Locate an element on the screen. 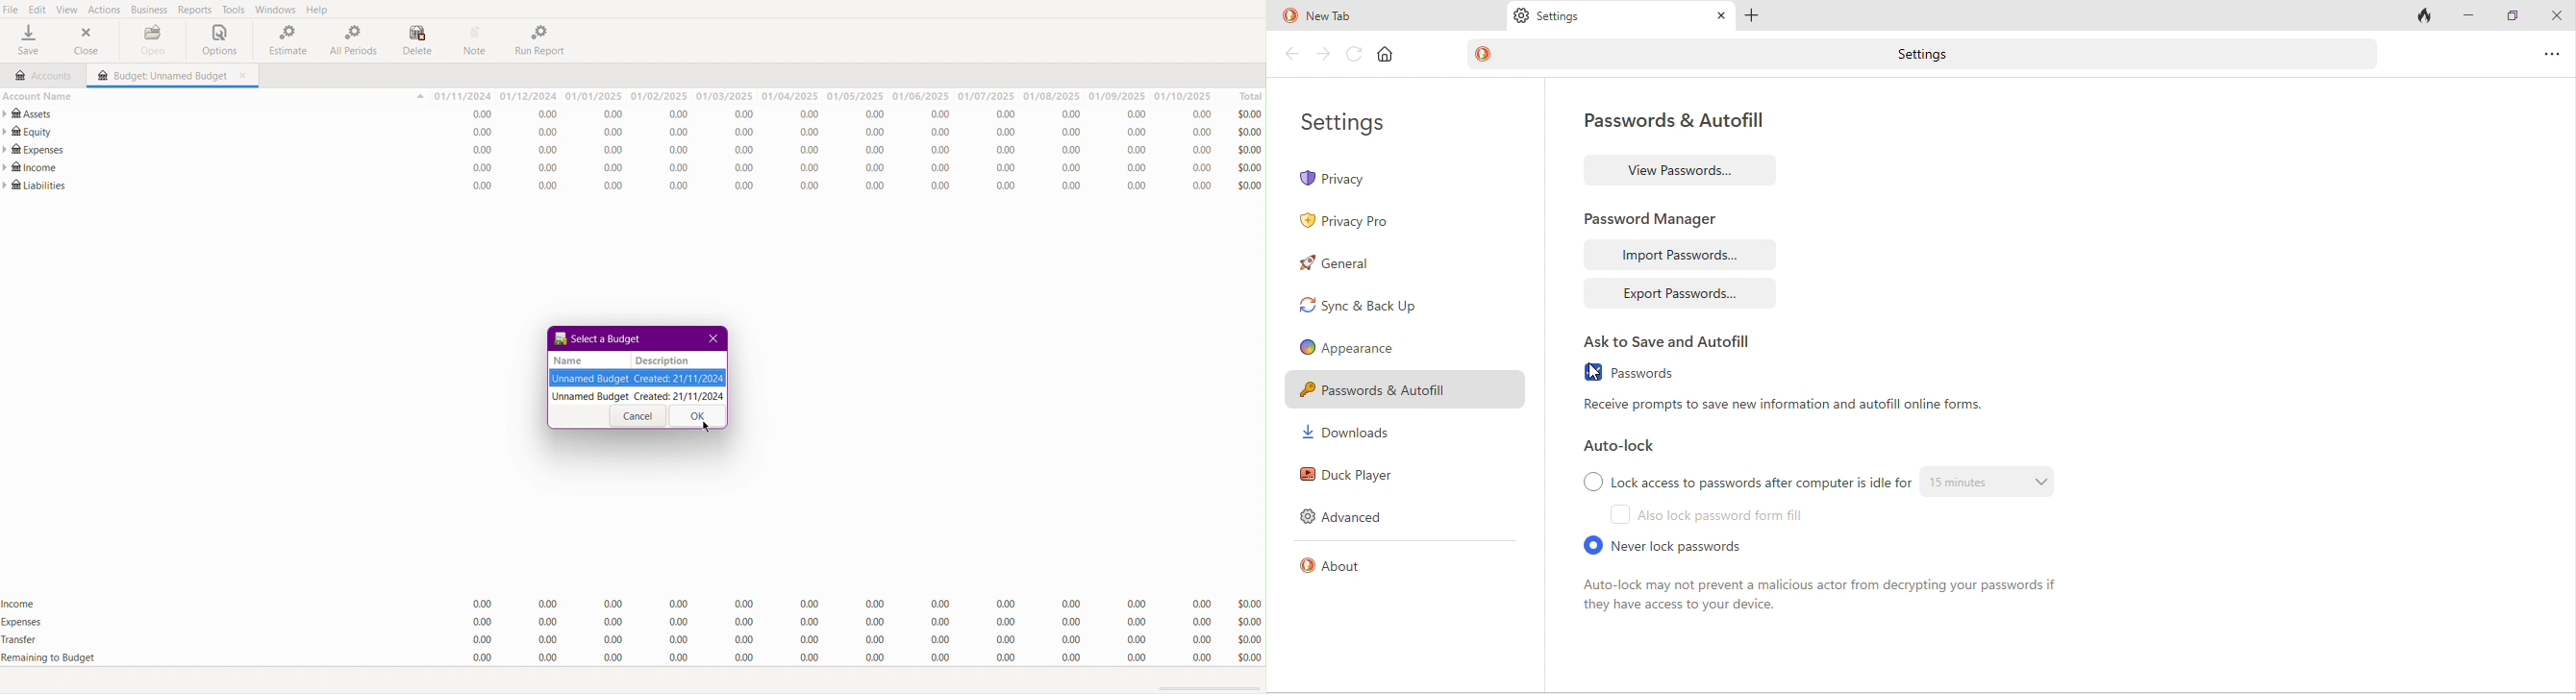 This screenshot has width=2576, height=700. File is located at coordinates (11, 9).